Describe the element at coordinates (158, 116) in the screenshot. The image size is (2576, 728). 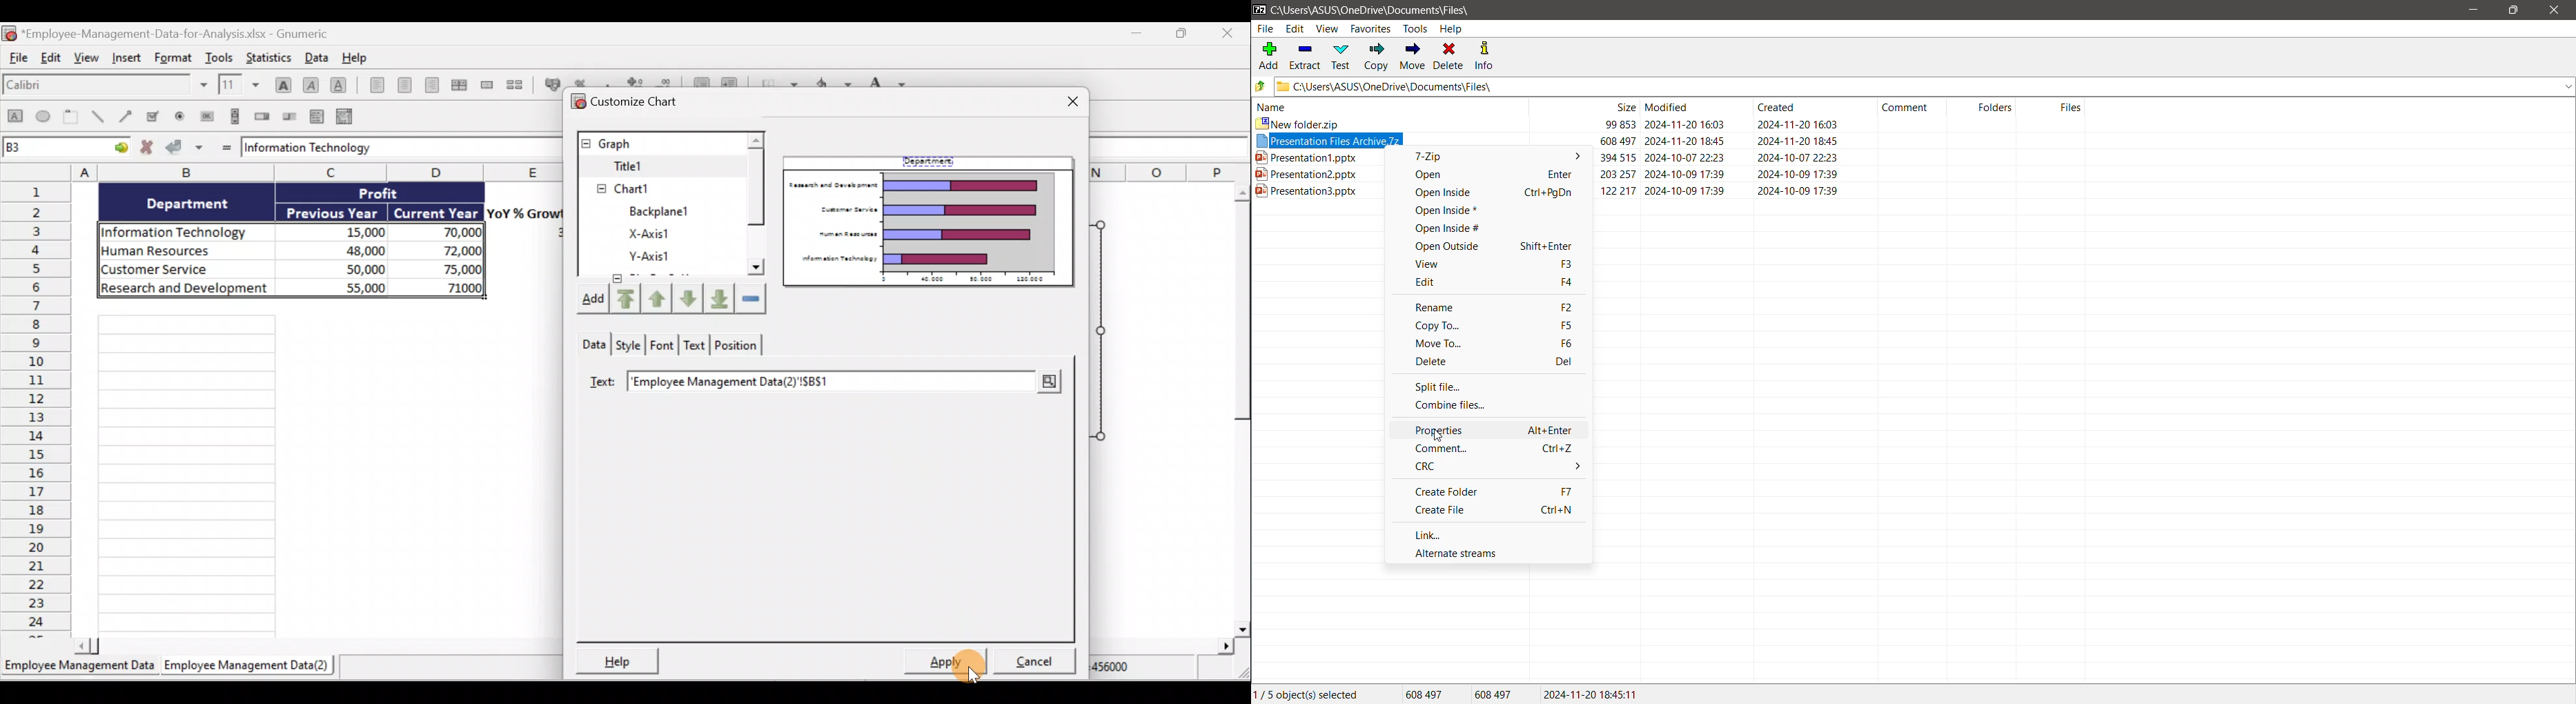
I see `Create a checkbox` at that location.